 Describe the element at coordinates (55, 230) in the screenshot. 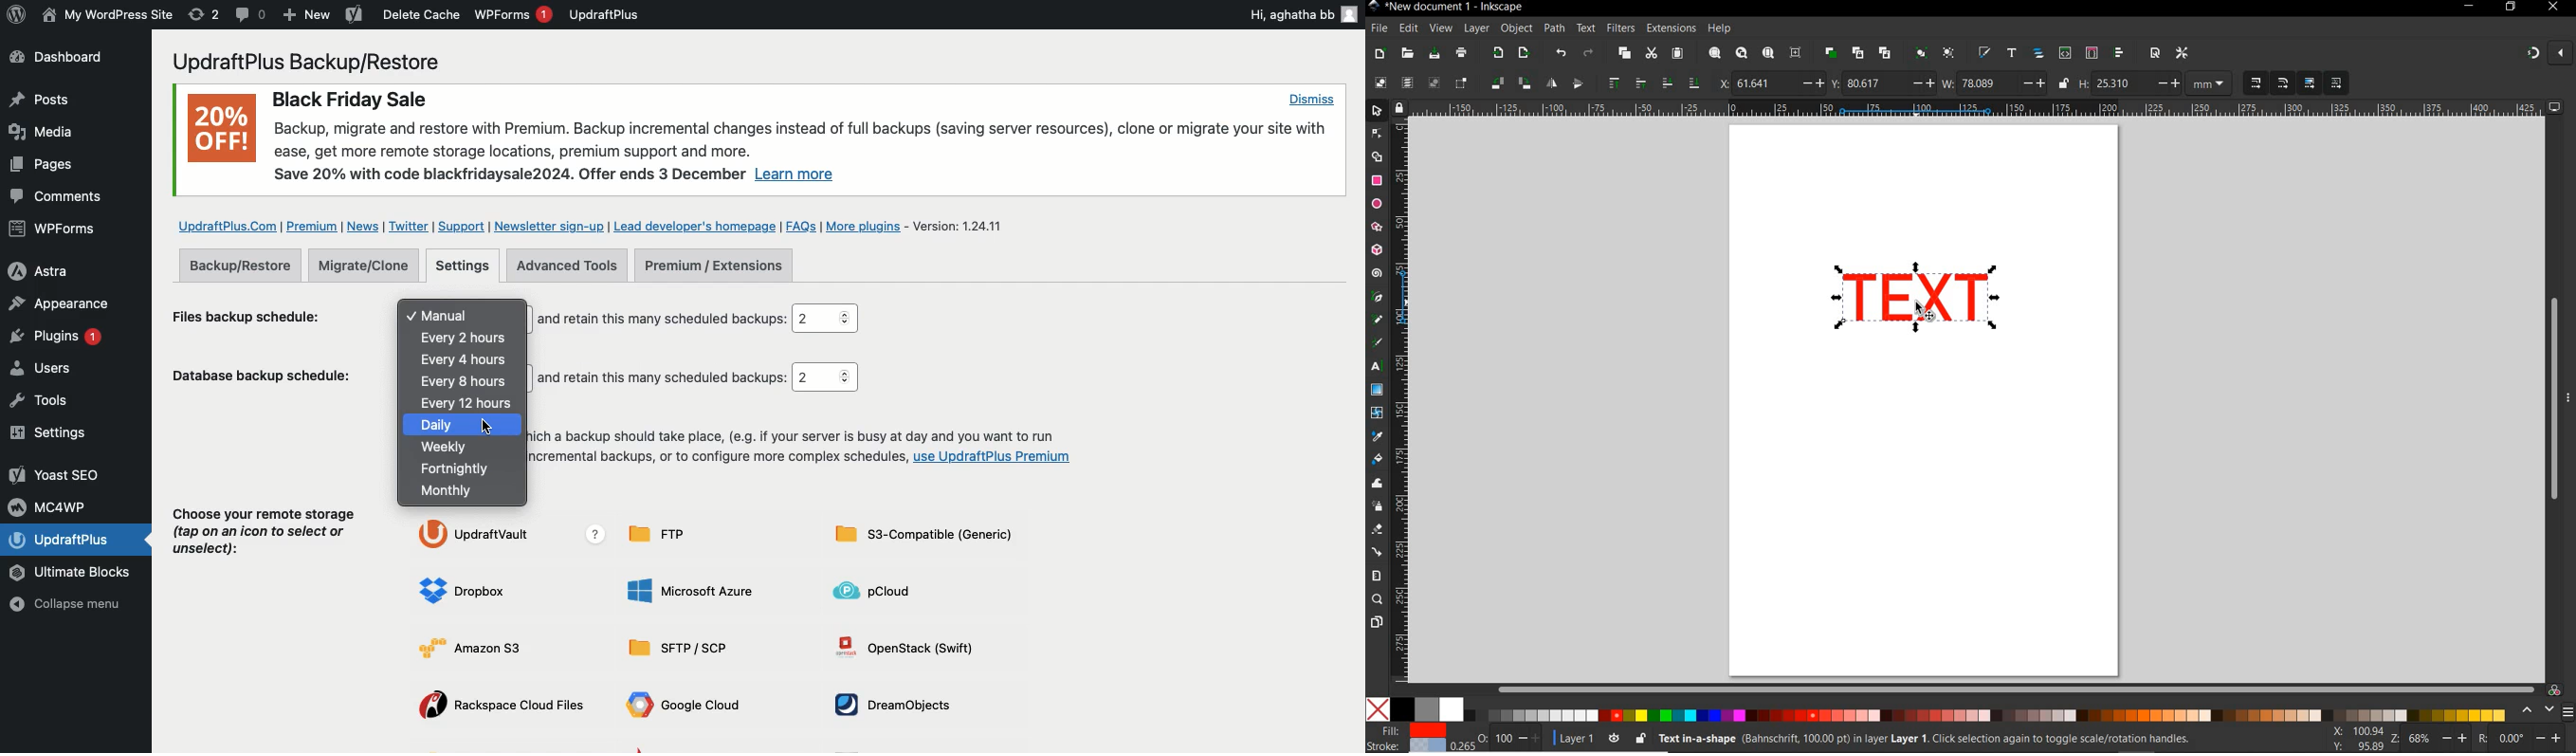

I see `WPForms` at that location.